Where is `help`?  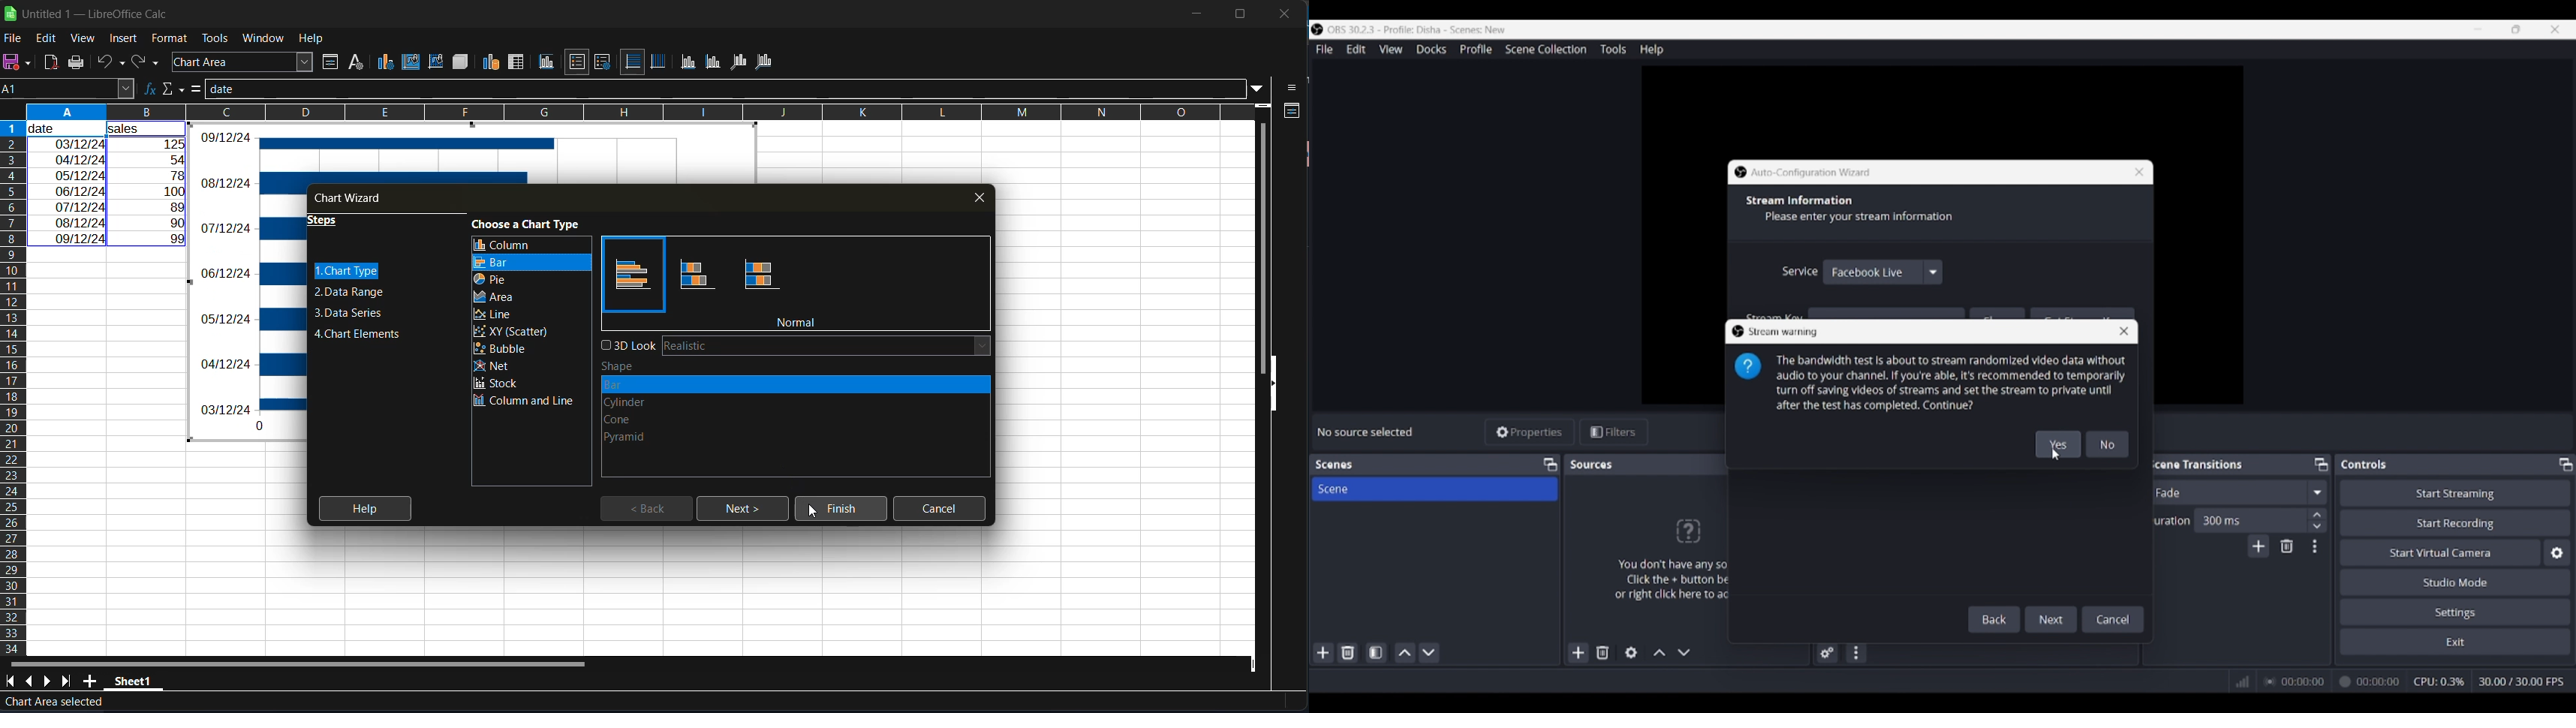 help is located at coordinates (362, 508).